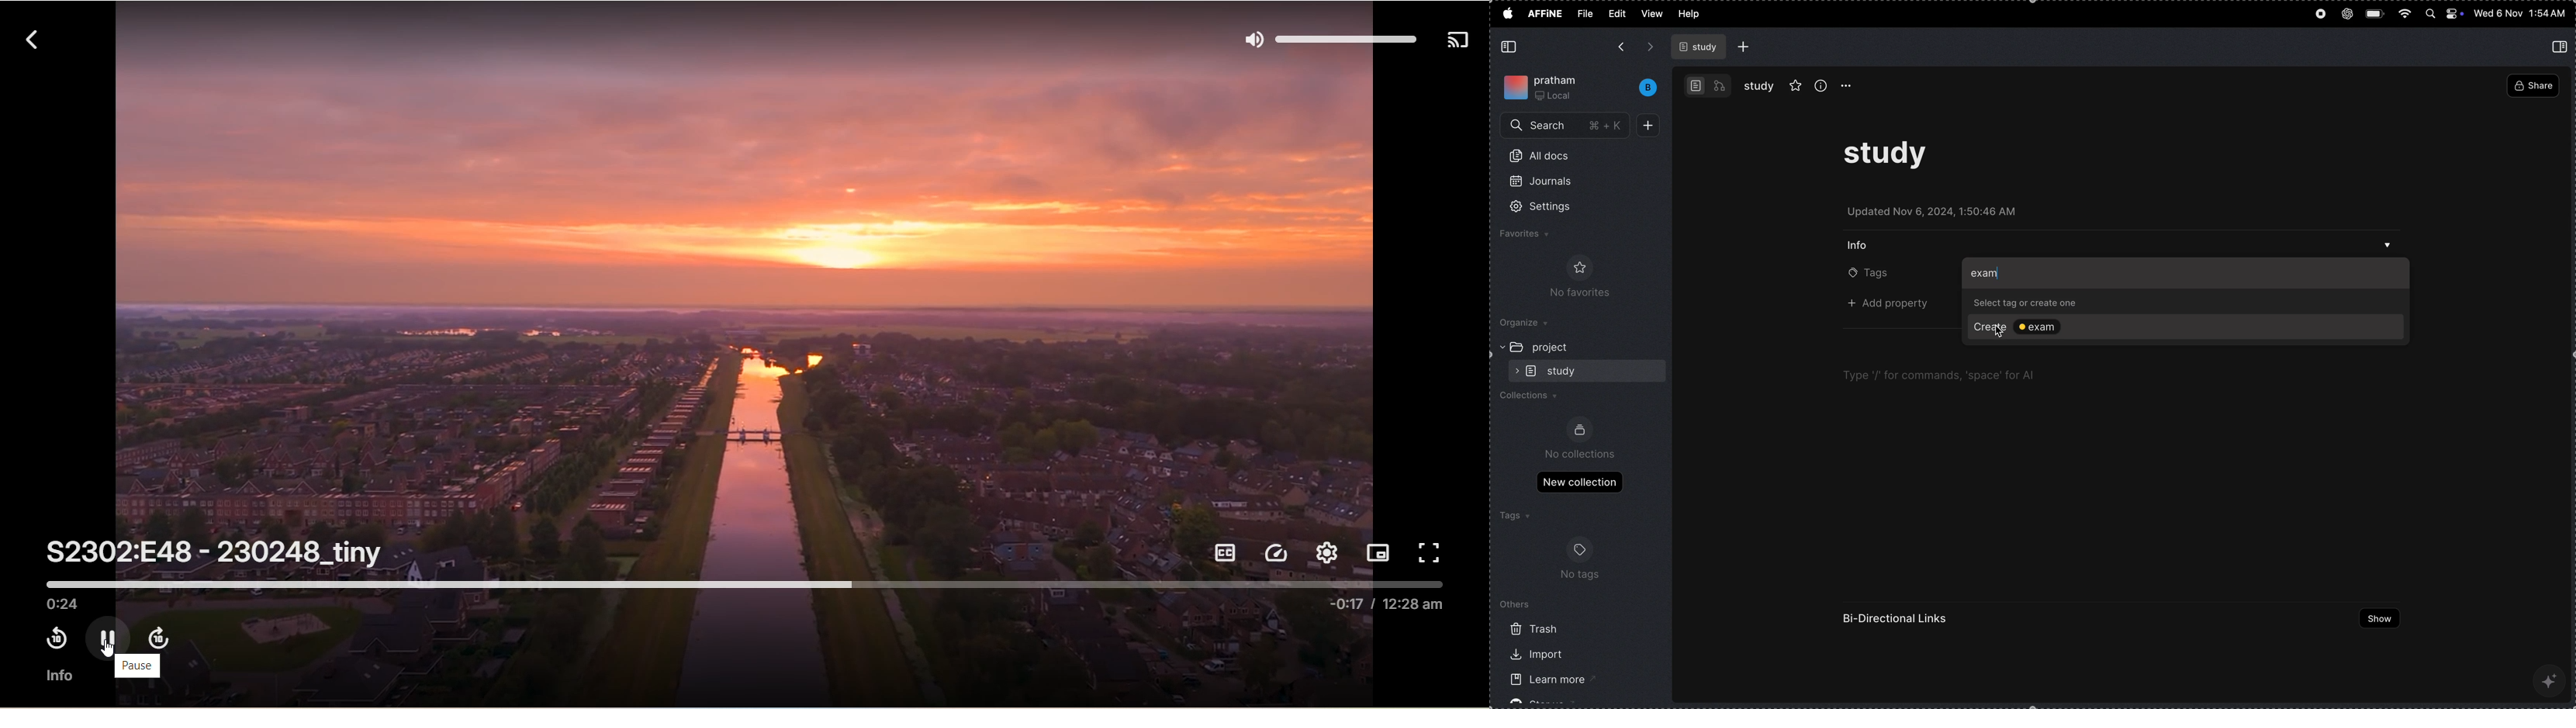 Image resolution: width=2576 pixels, height=728 pixels. What do you see at coordinates (1510, 47) in the screenshot?
I see `collapse side bar` at bounding box center [1510, 47].